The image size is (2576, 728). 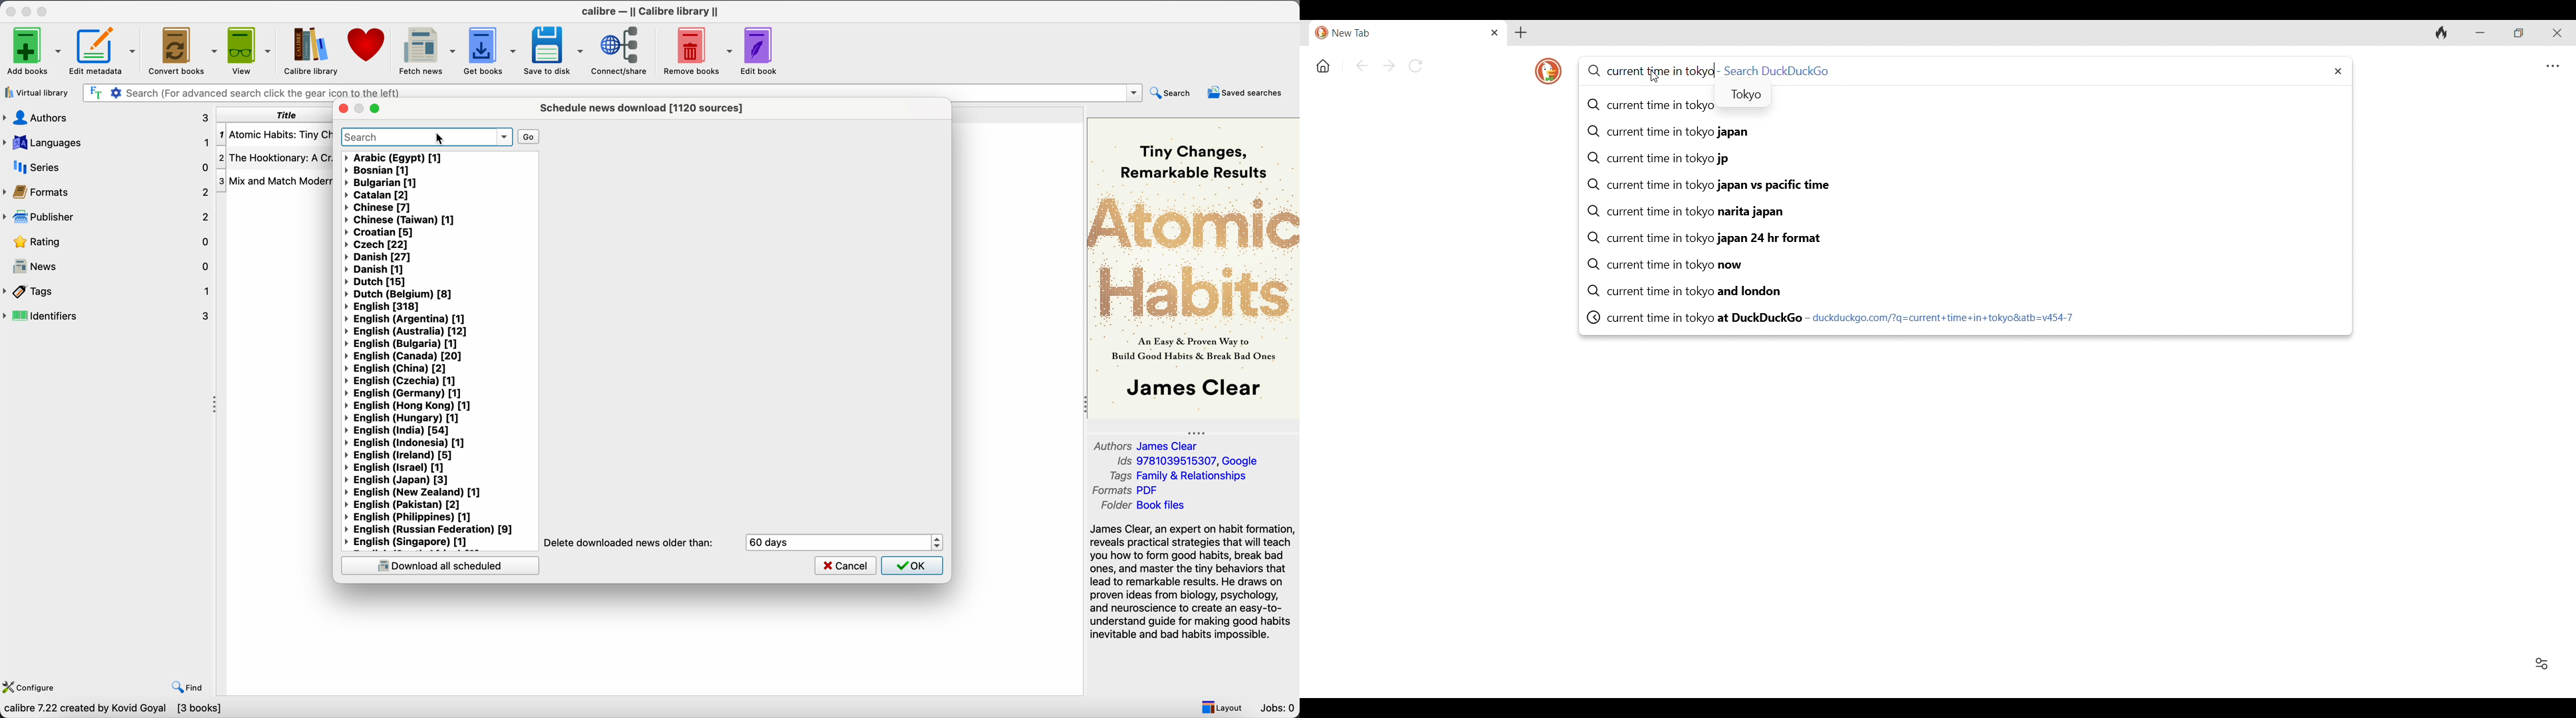 I want to click on schedule news download [1120 sources], so click(x=645, y=108).